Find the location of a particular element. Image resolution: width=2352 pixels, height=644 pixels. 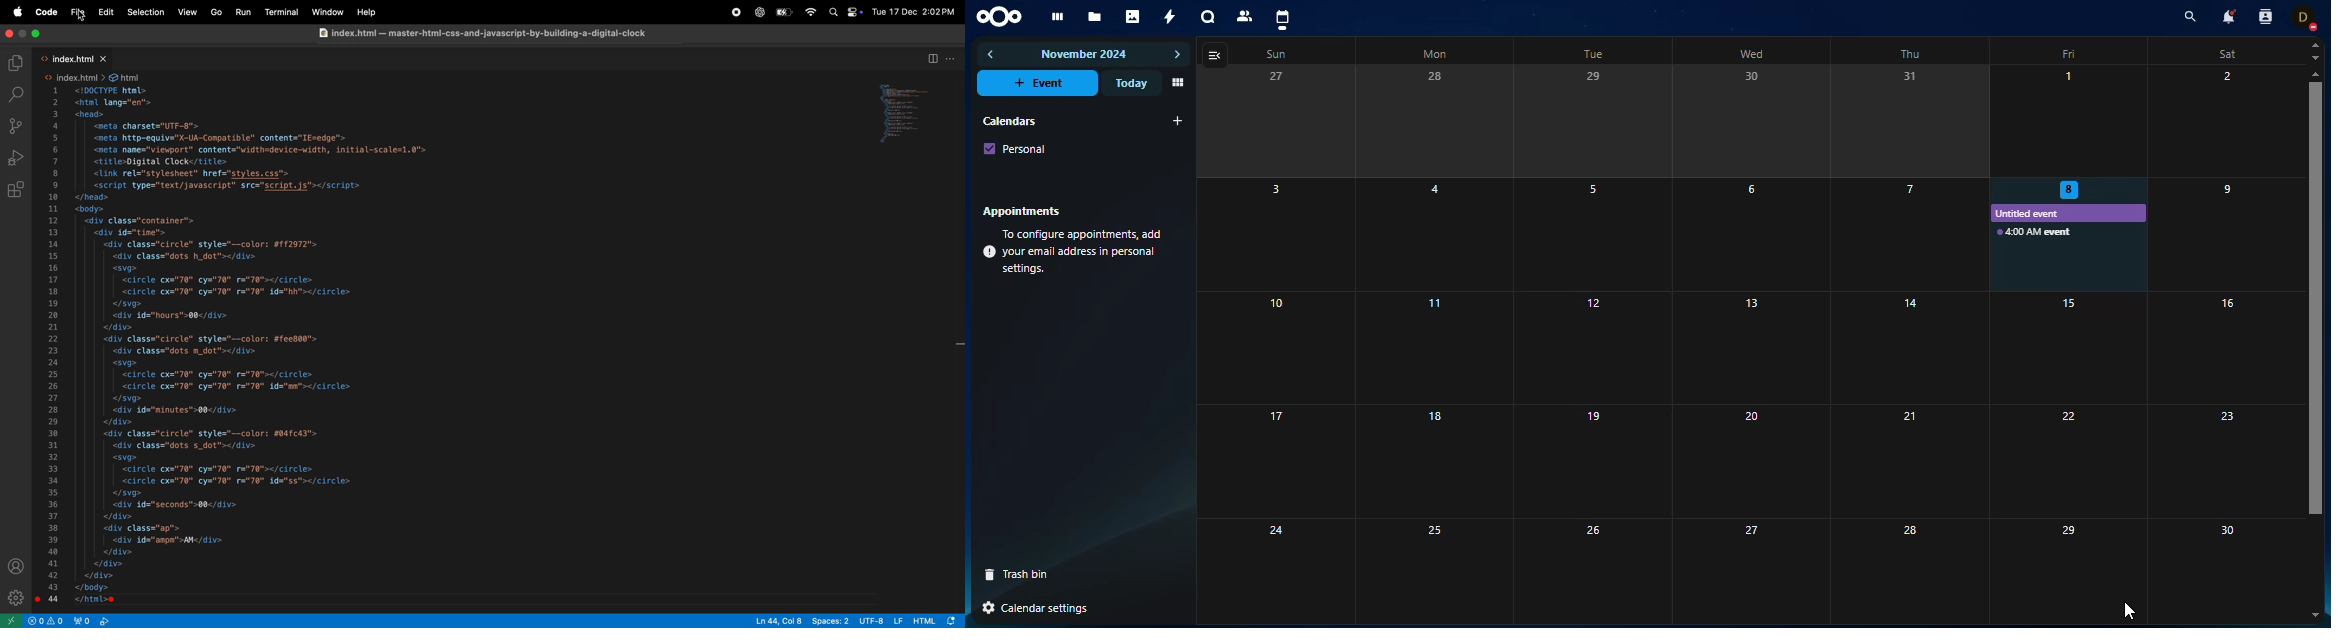

30 is located at coordinates (1751, 122).